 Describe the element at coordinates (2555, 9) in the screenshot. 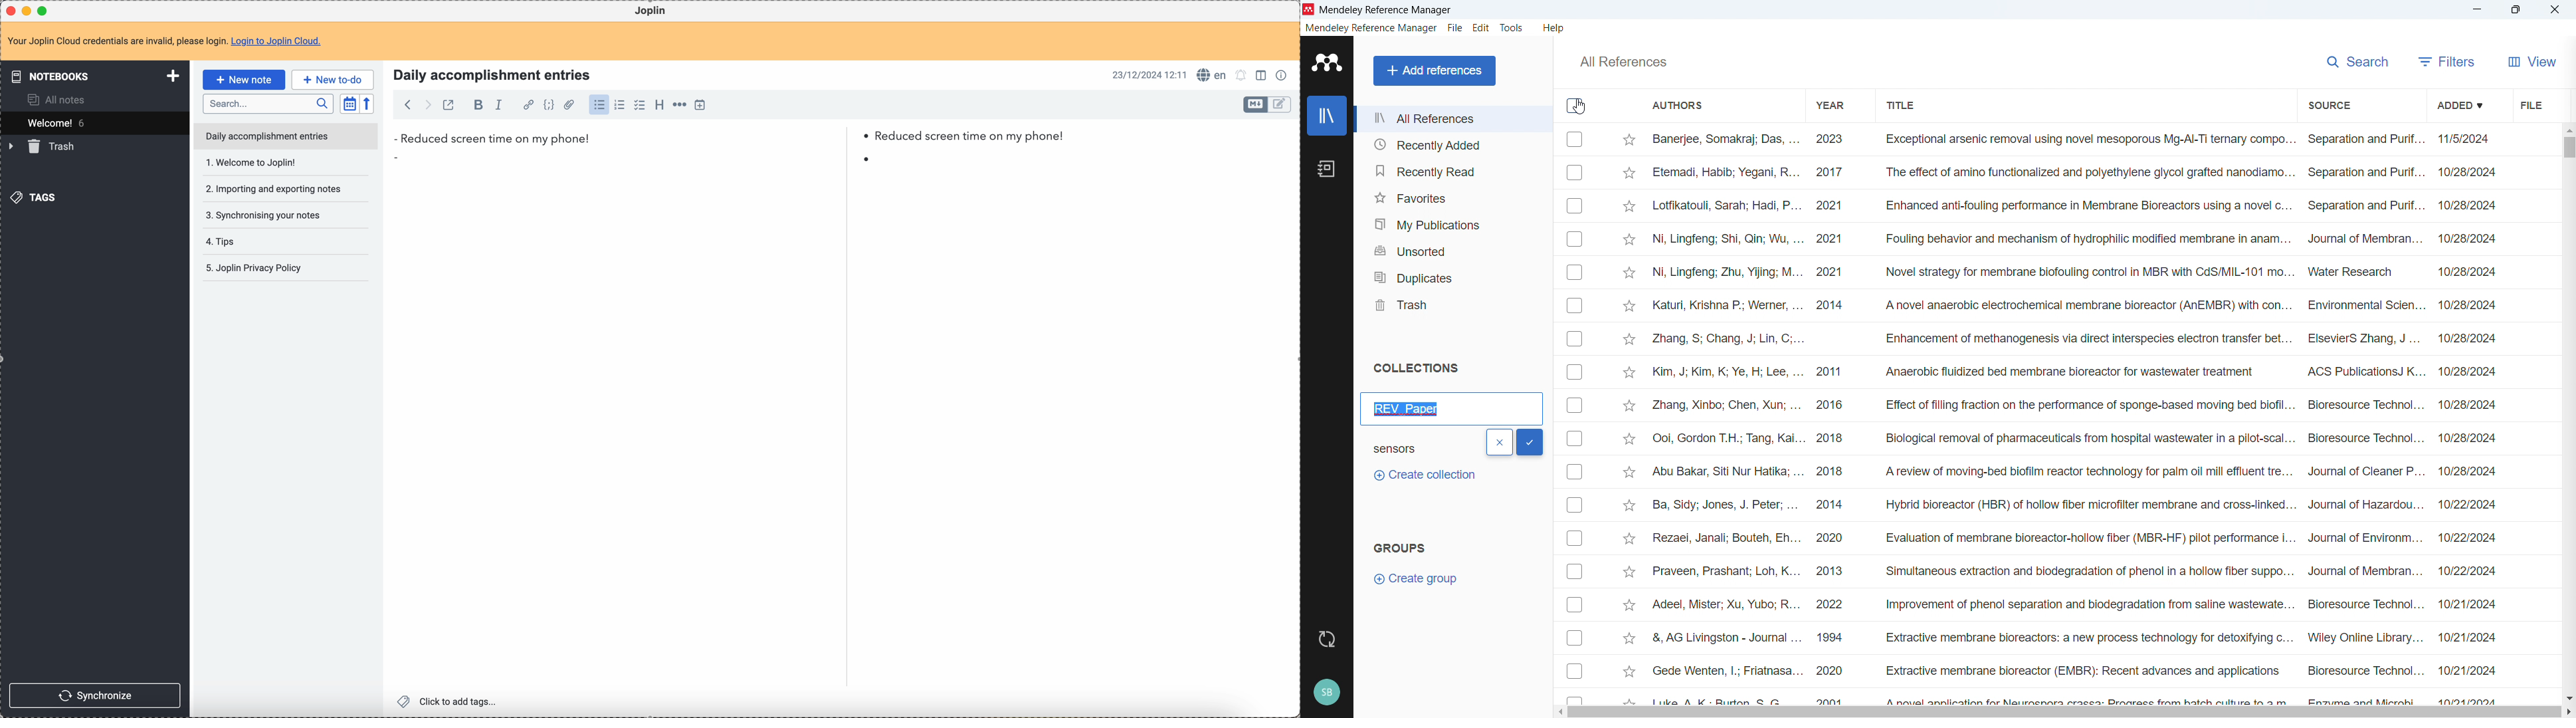

I see `Close ` at that location.